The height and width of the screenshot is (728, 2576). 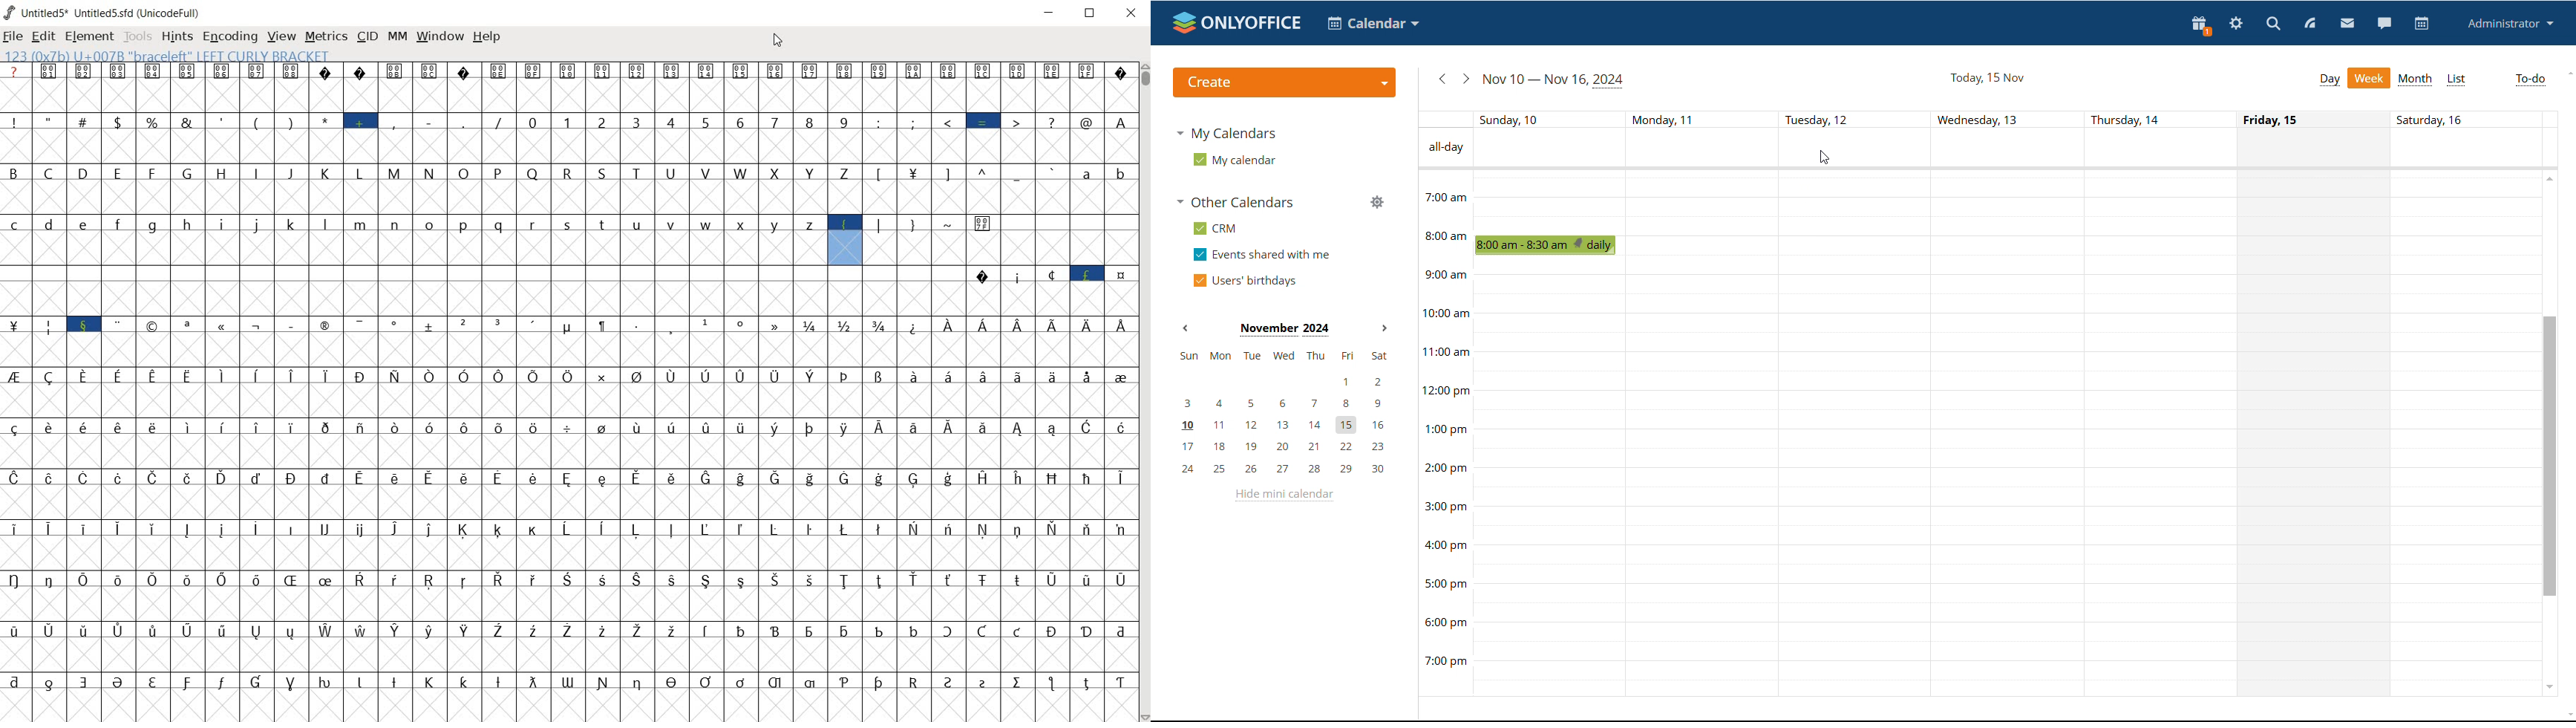 What do you see at coordinates (1238, 203) in the screenshot?
I see `other calendars` at bounding box center [1238, 203].